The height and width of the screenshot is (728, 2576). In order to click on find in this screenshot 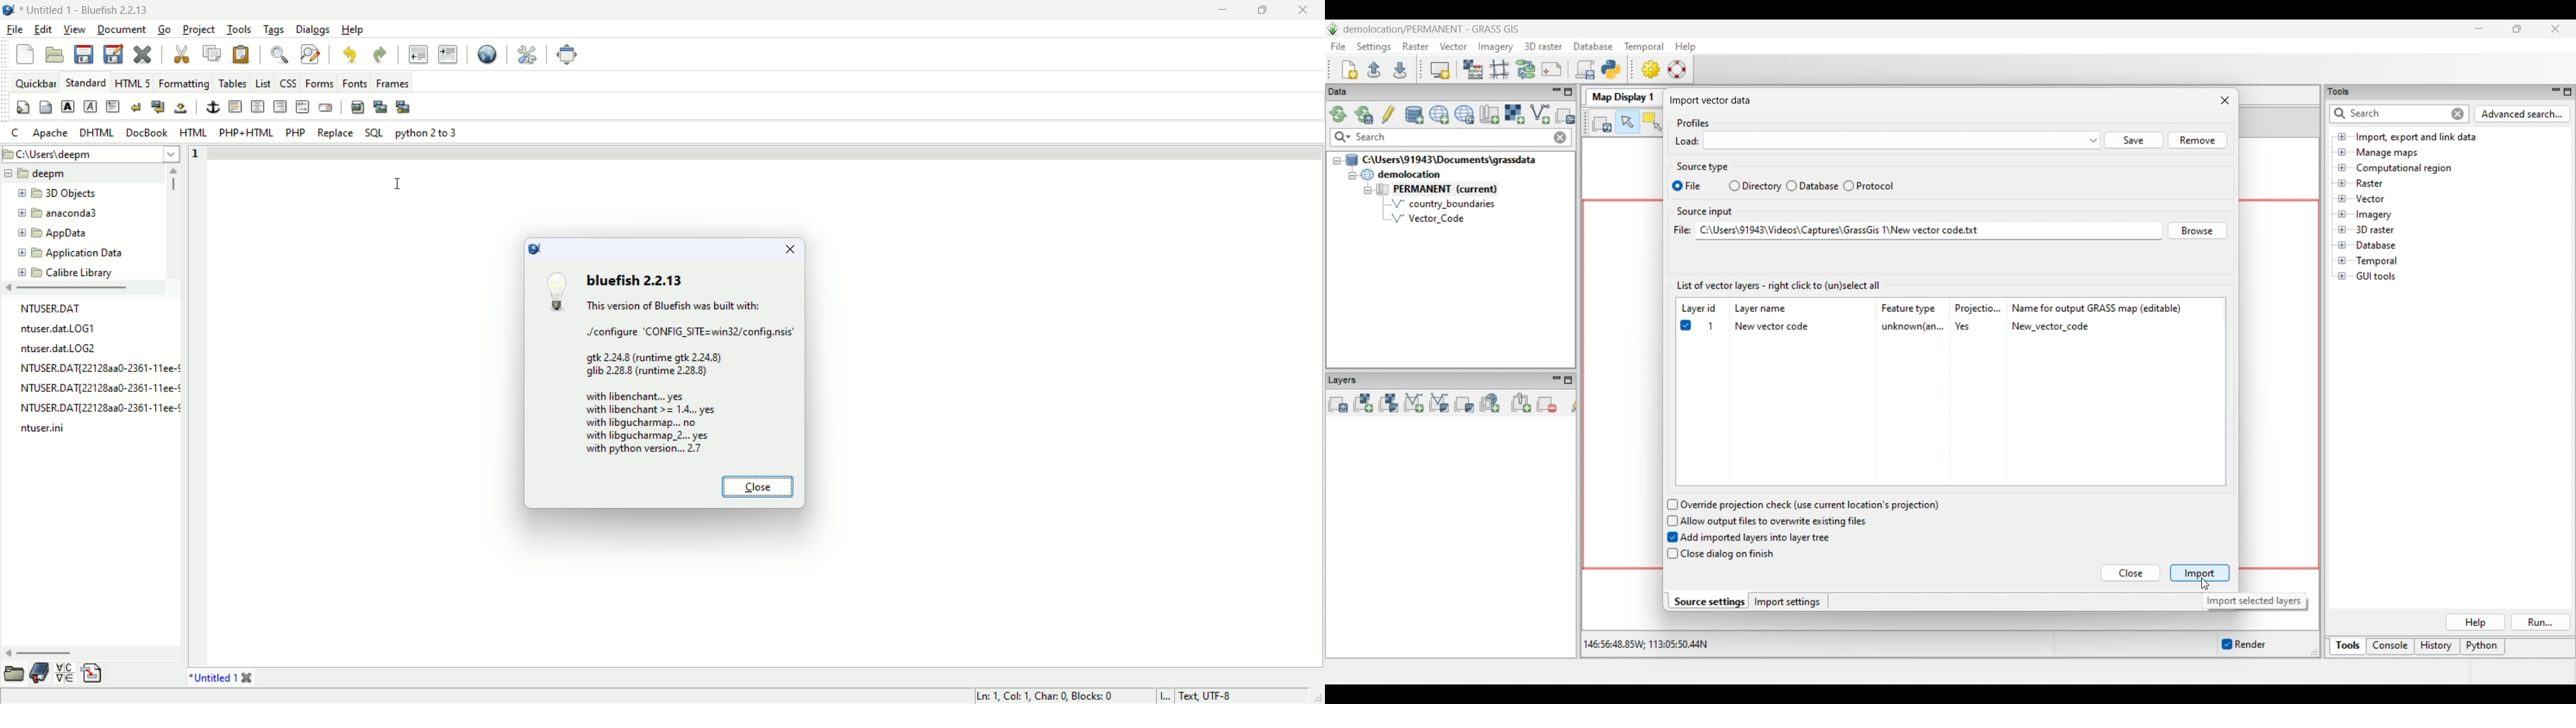, I will do `click(281, 55)`.